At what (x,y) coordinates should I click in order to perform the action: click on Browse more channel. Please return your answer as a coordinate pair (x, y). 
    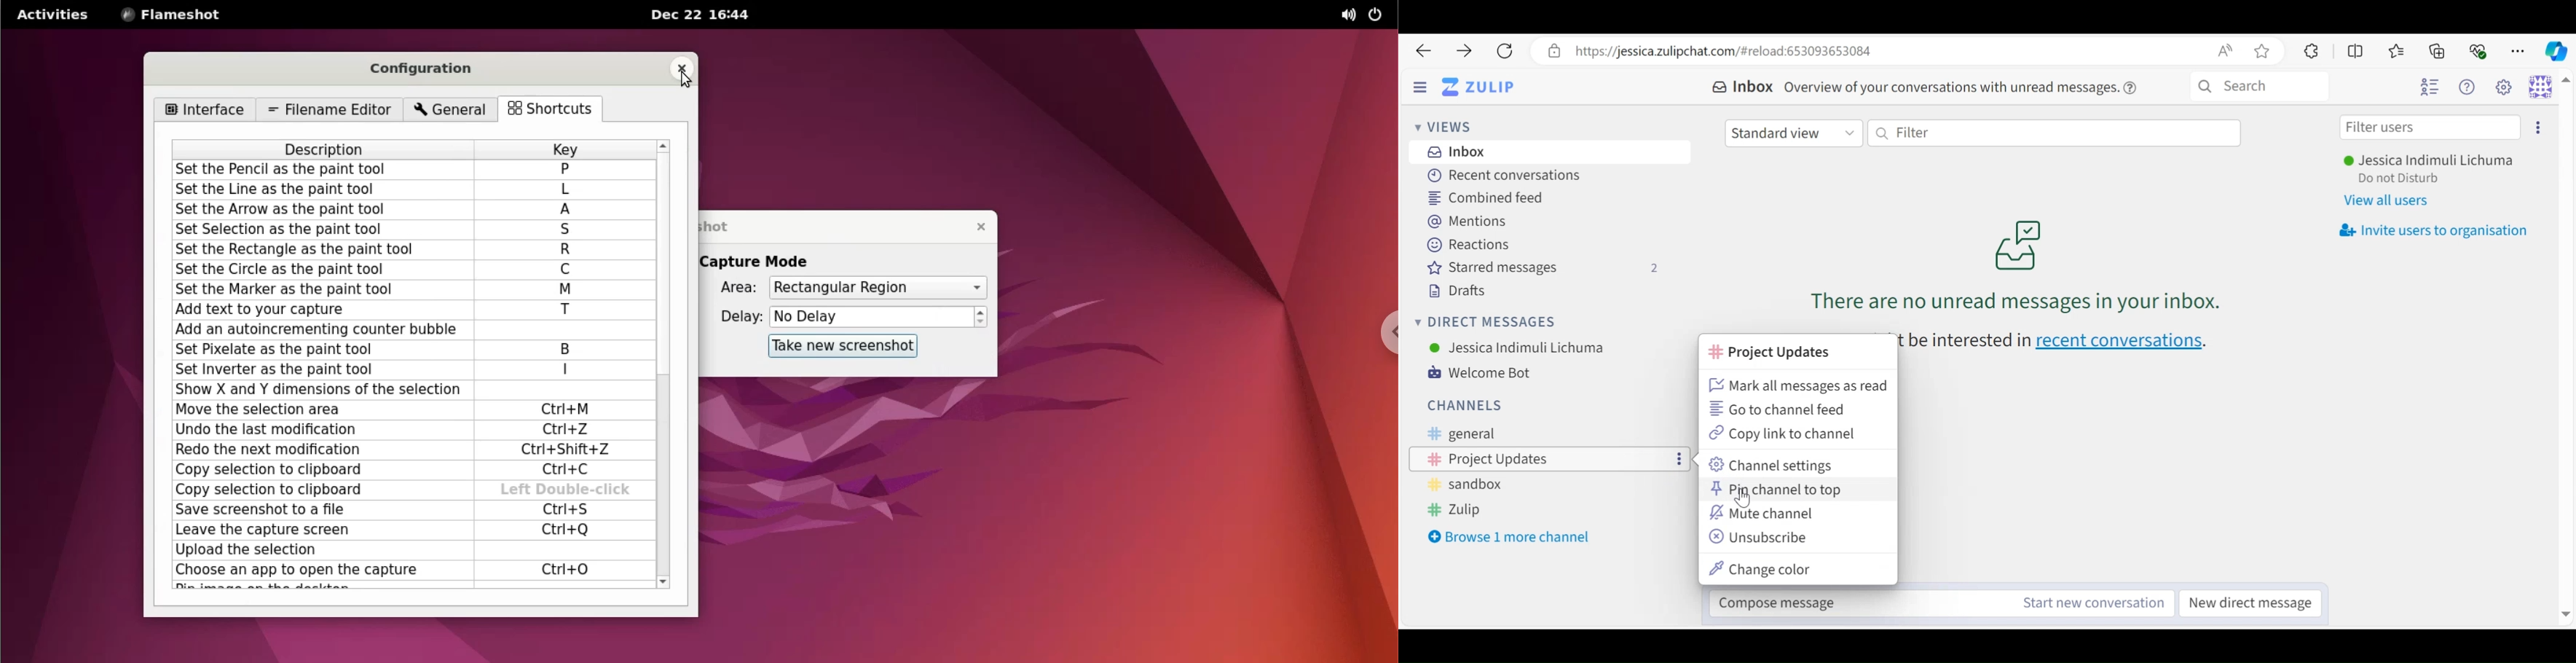
    Looking at the image, I should click on (1512, 537).